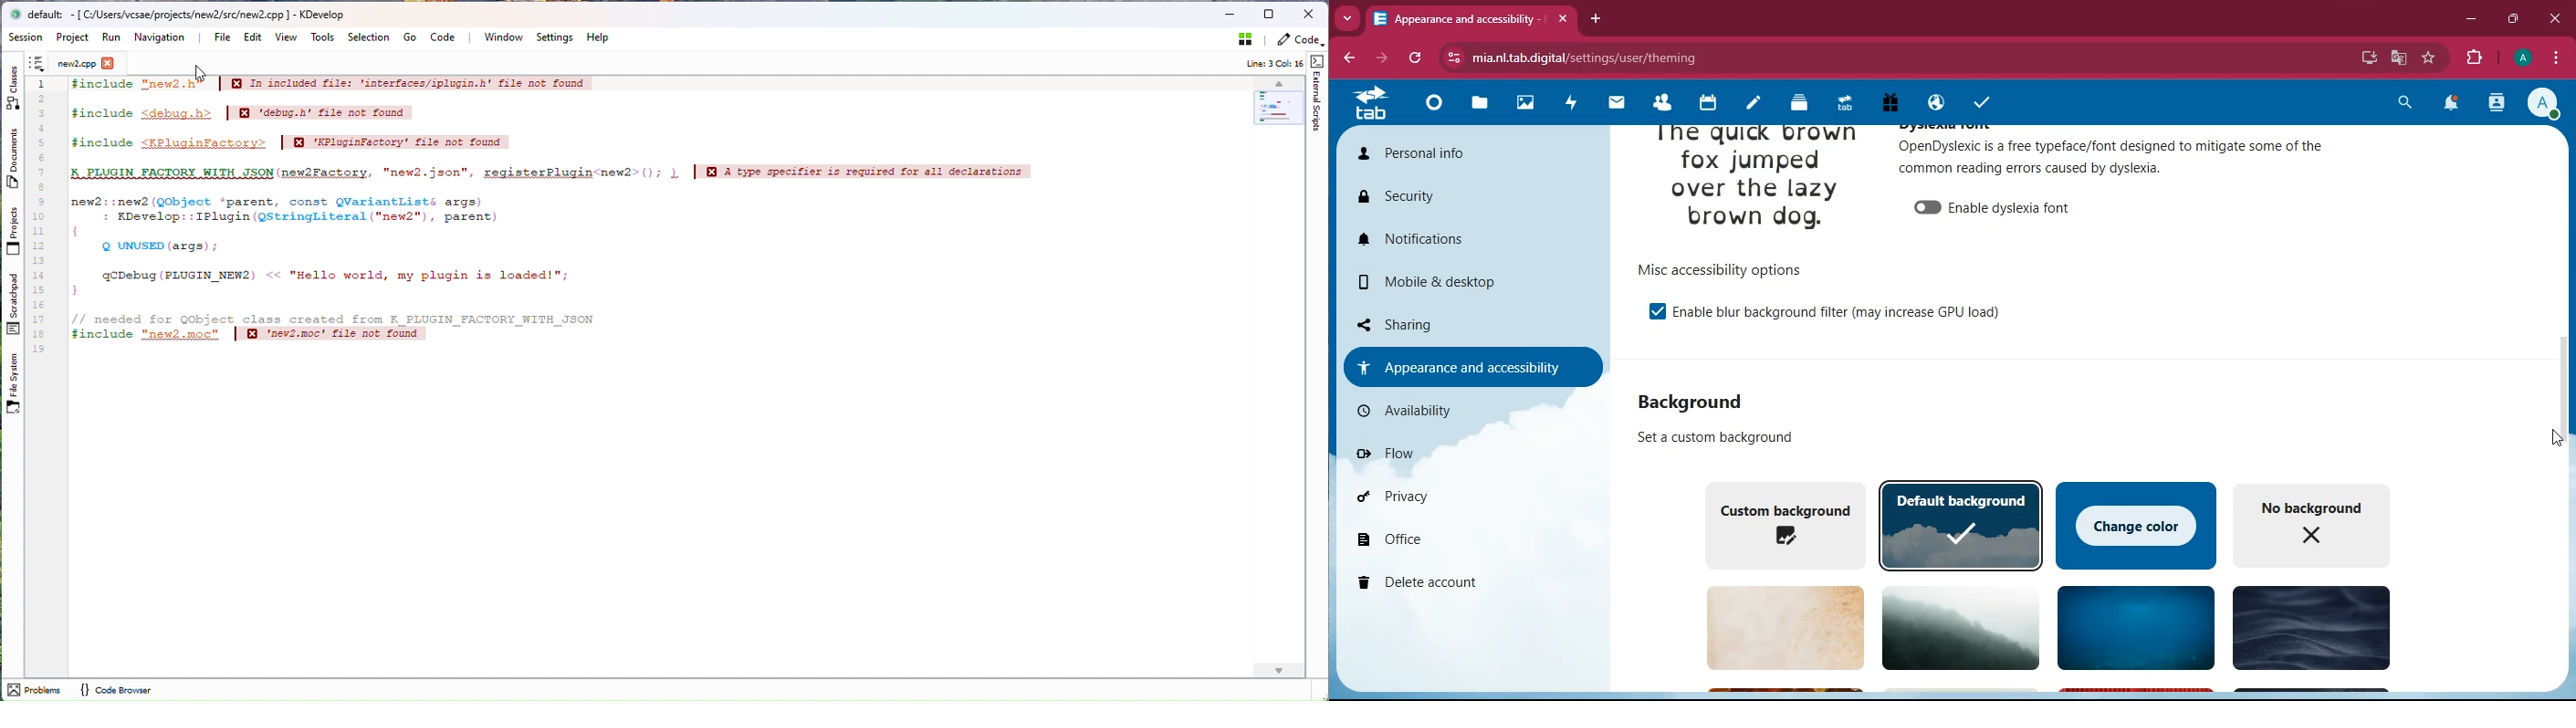 The image size is (2576, 728). What do you see at coordinates (2521, 58) in the screenshot?
I see `profile` at bounding box center [2521, 58].